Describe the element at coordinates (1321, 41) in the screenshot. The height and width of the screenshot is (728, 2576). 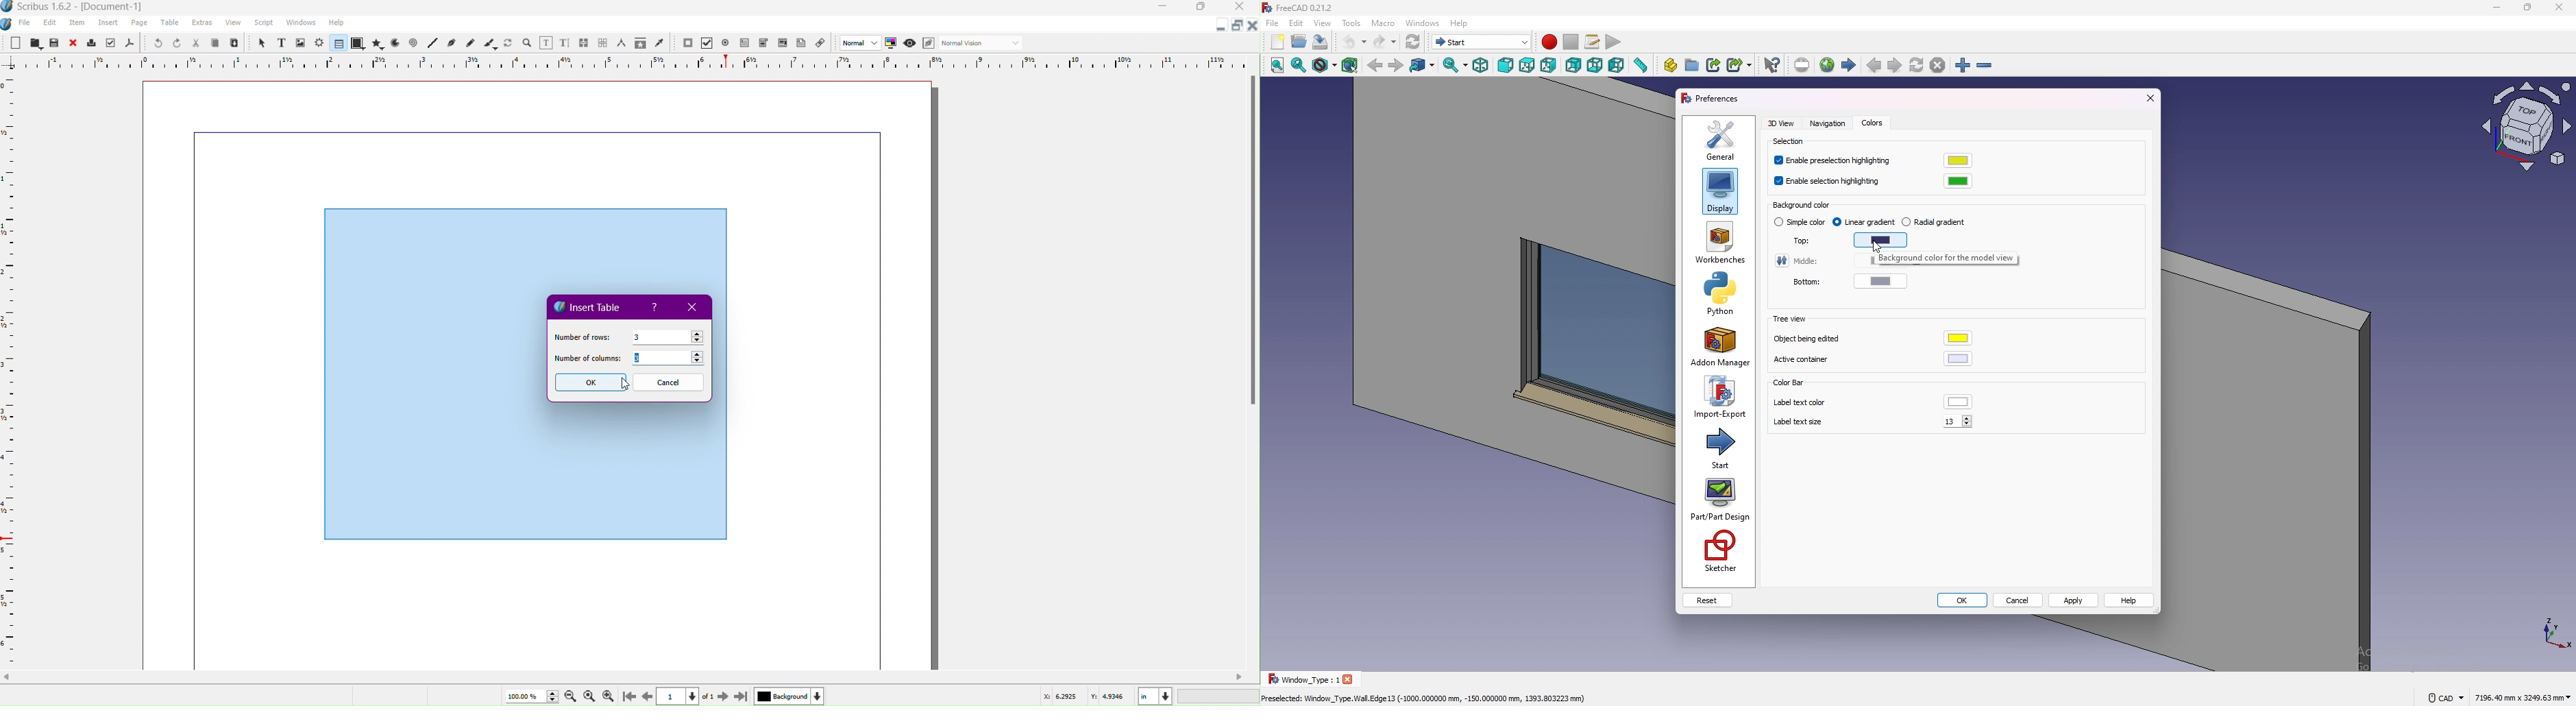
I see `save` at that location.